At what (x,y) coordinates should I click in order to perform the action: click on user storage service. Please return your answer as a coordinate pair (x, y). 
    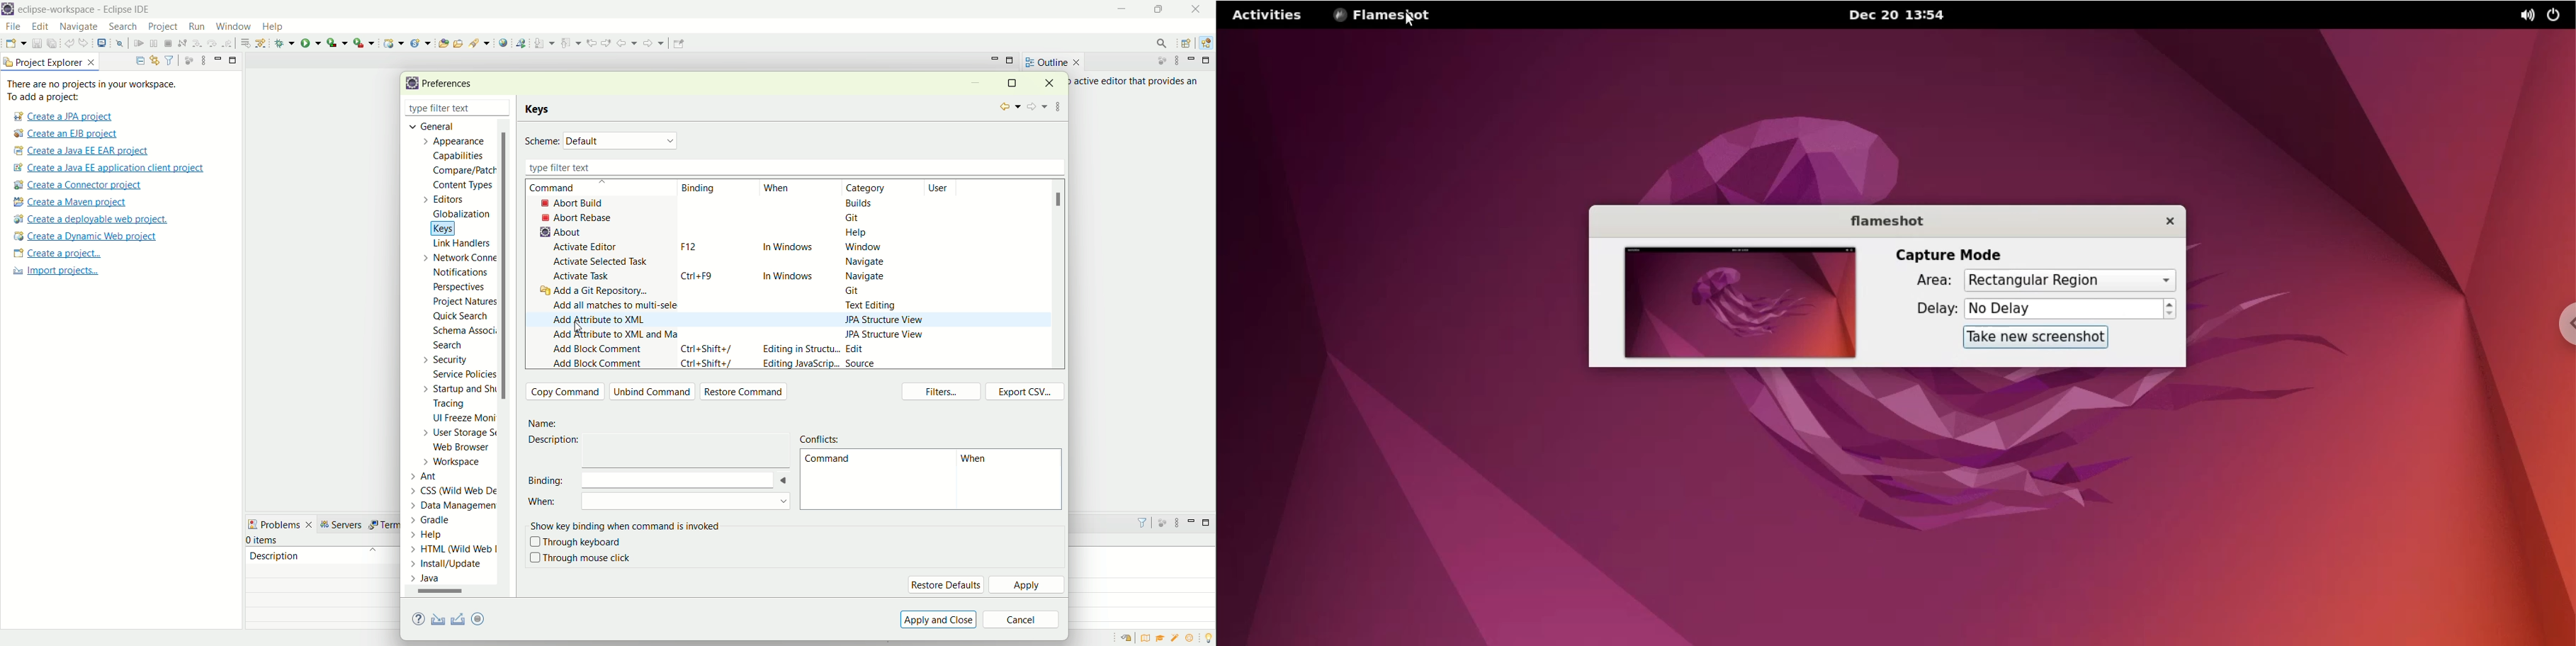
    Looking at the image, I should click on (461, 434).